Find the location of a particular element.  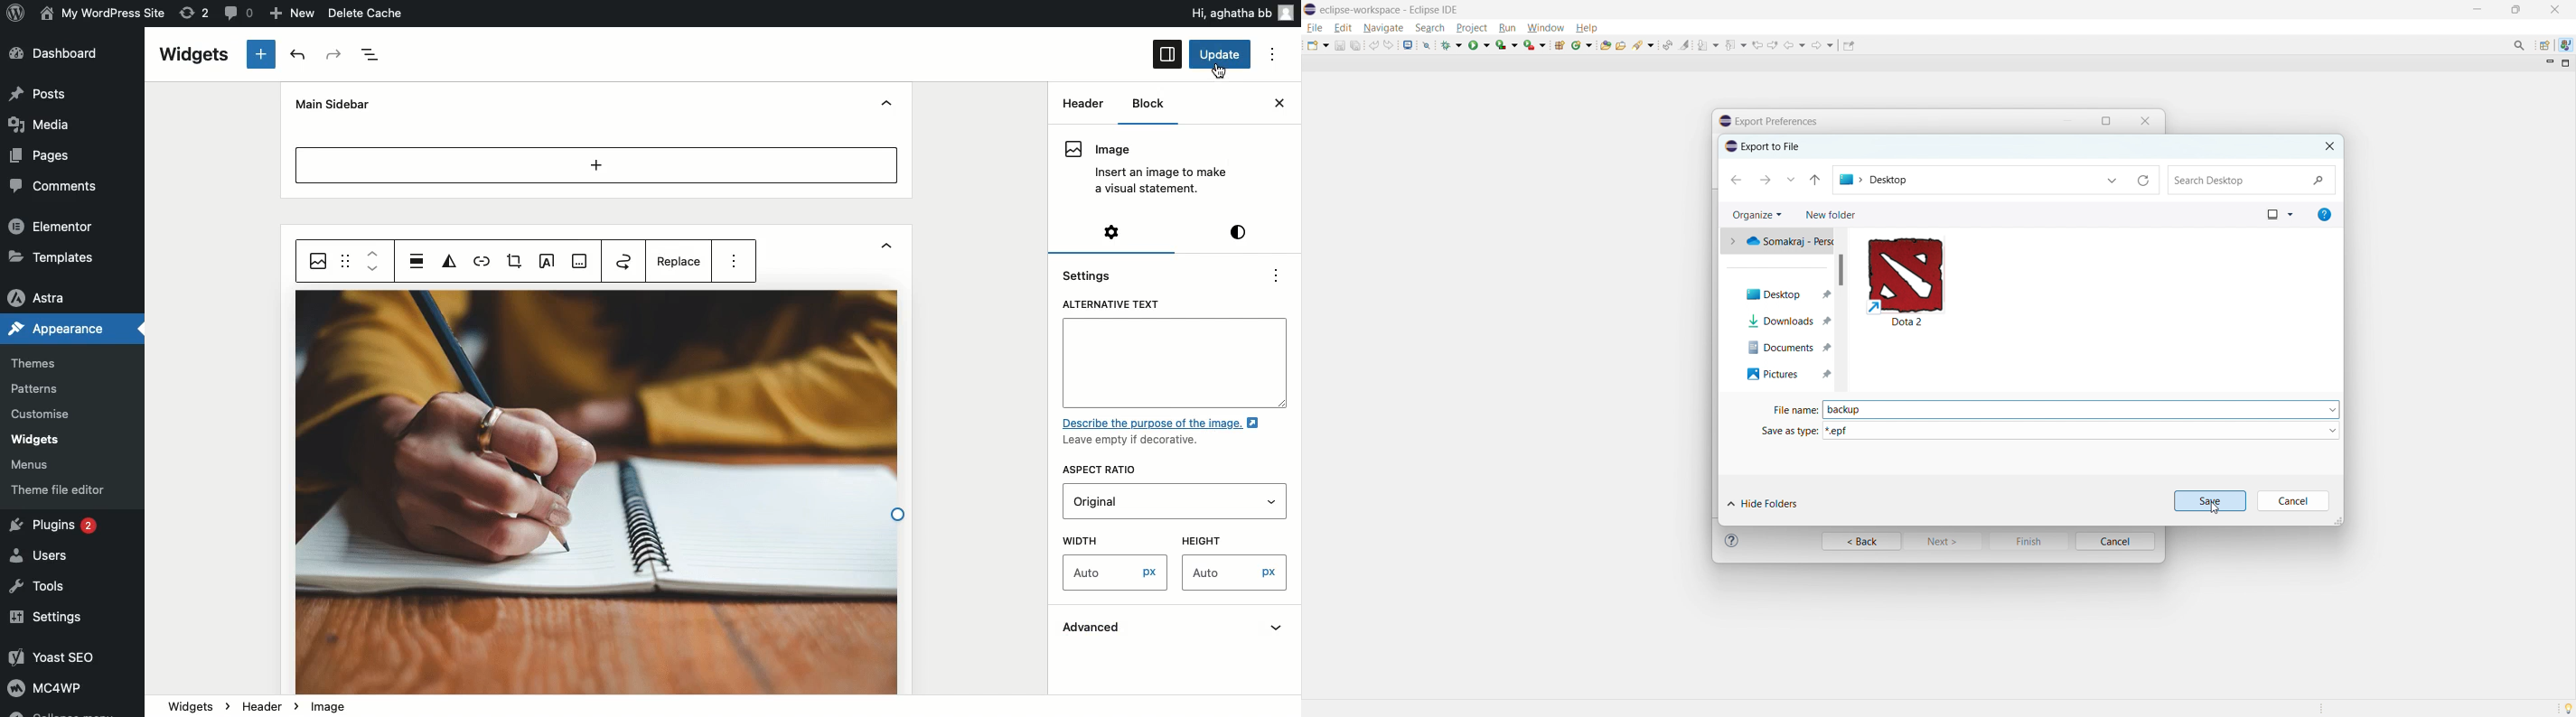

Height is located at coordinates (1223, 538).